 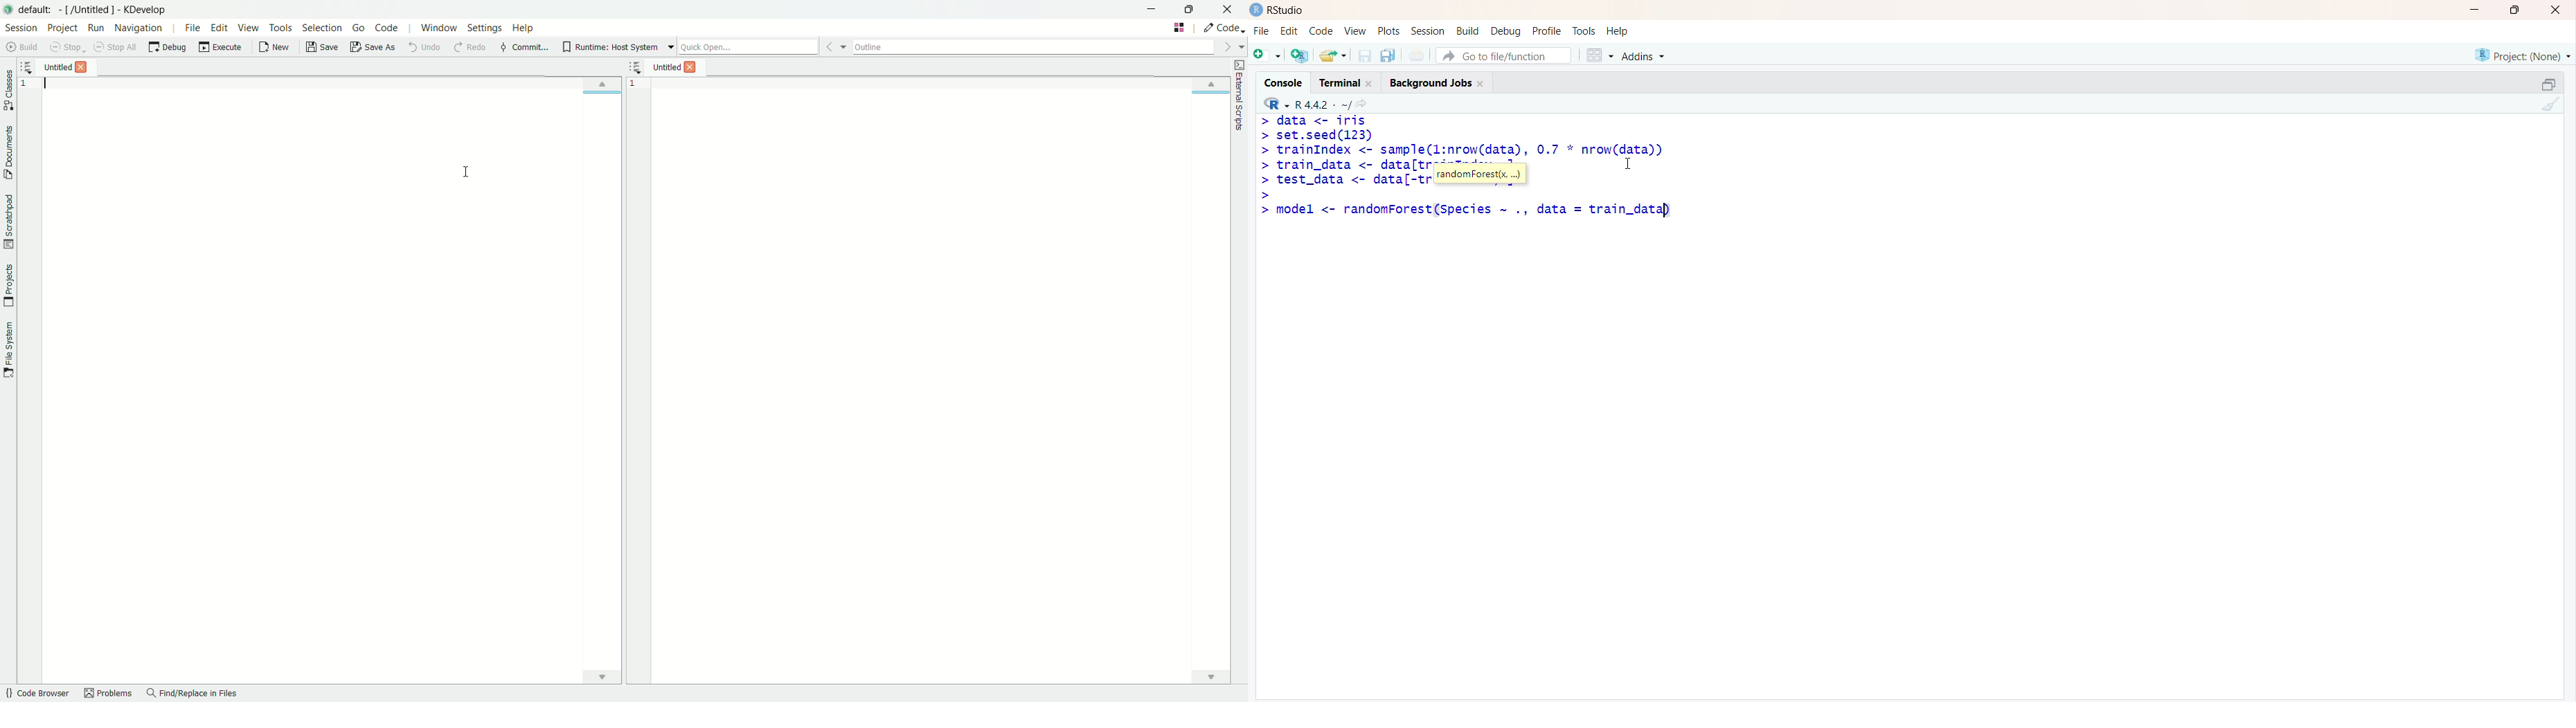 What do you see at coordinates (1213, 89) in the screenshot?
I see `up` at bounding box center [1213, 89].